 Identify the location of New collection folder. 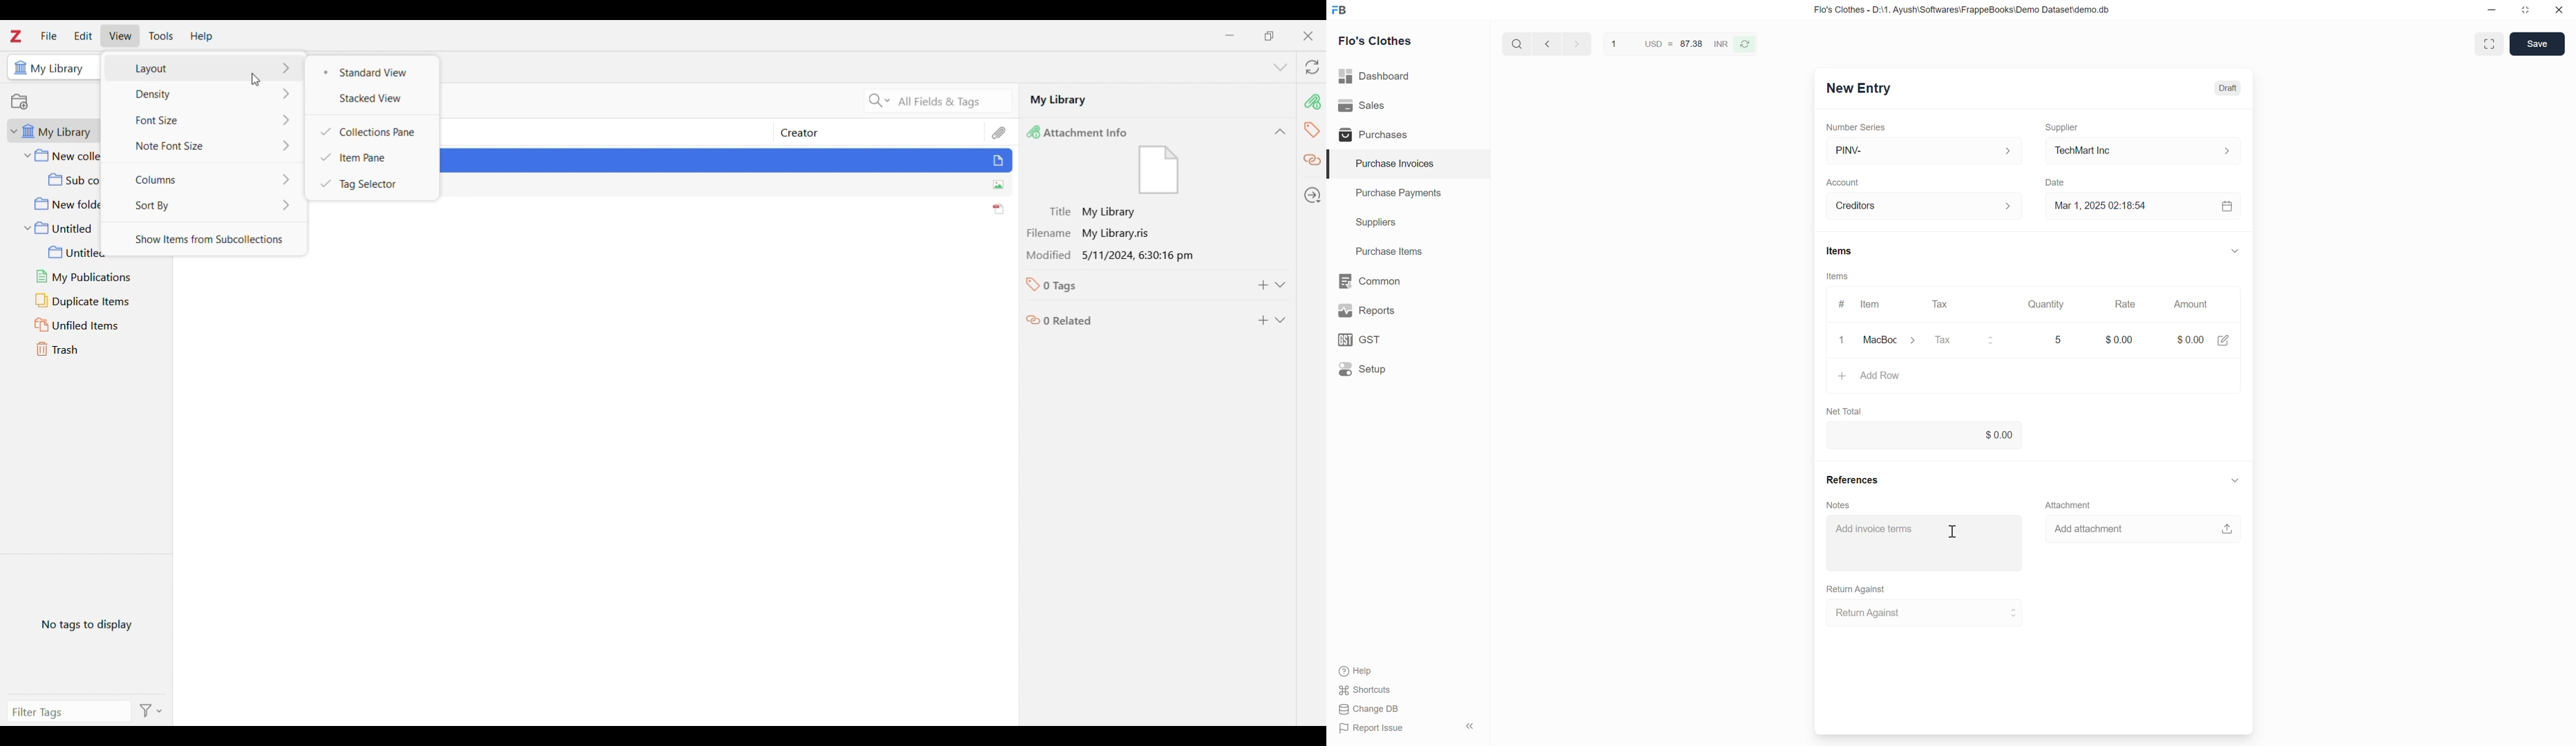
(61, 156).